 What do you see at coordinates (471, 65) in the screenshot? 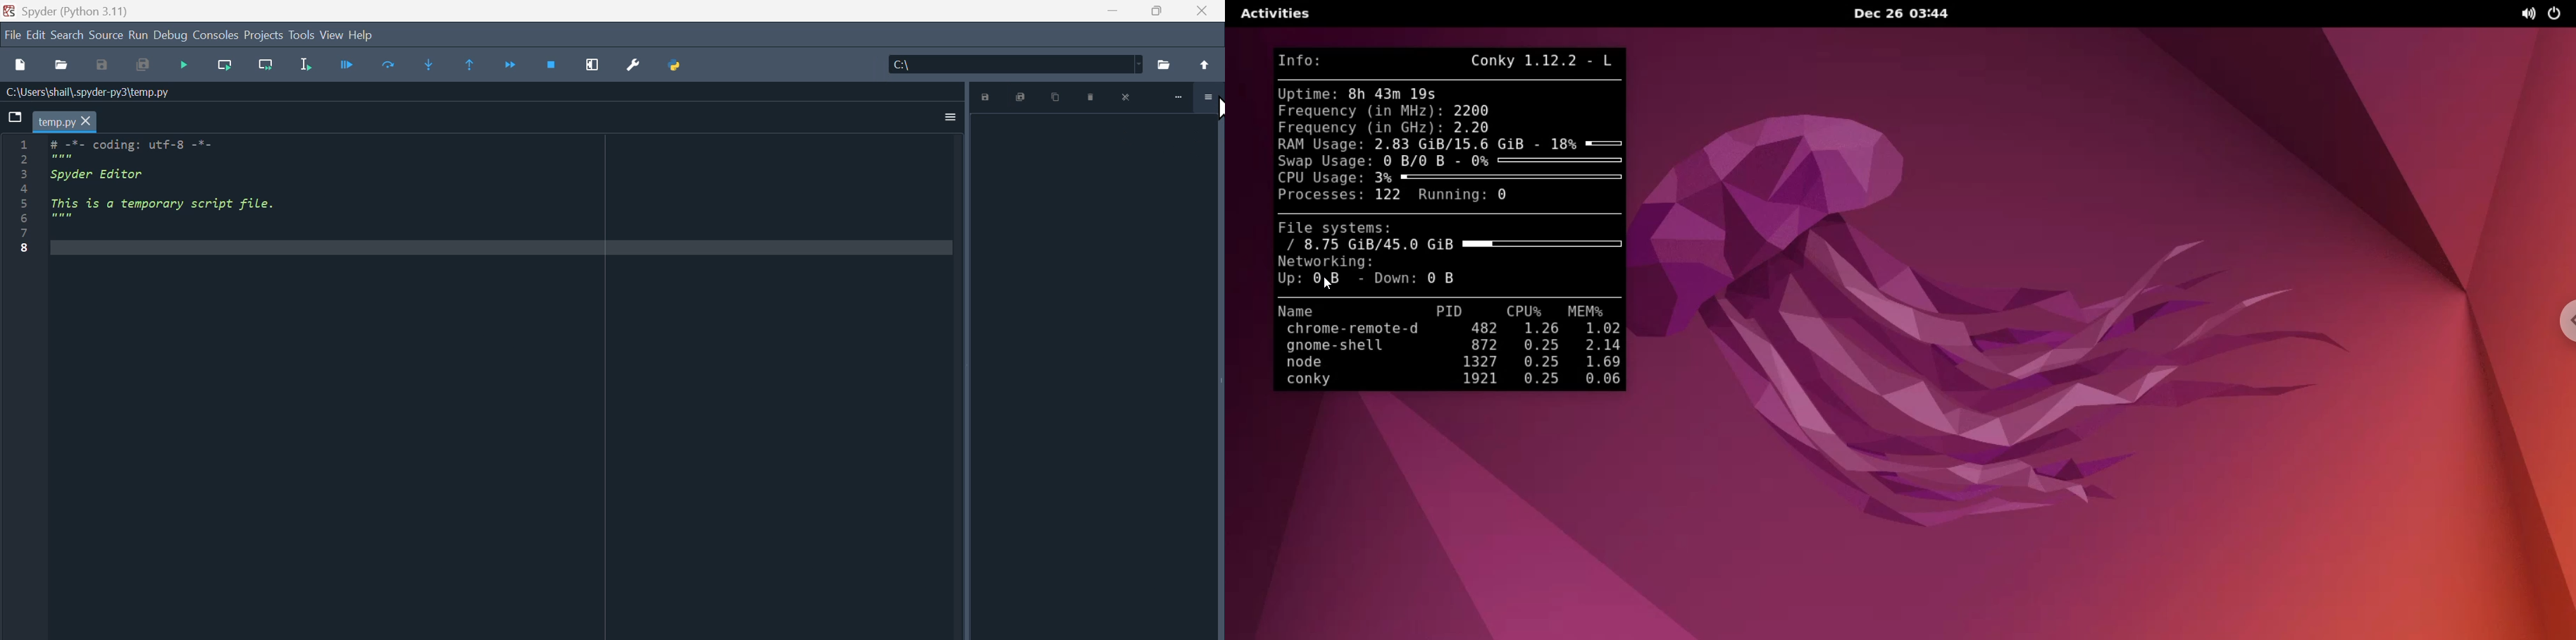
I see `Continue execution go to the secret line` at bounding box center [471, 65].